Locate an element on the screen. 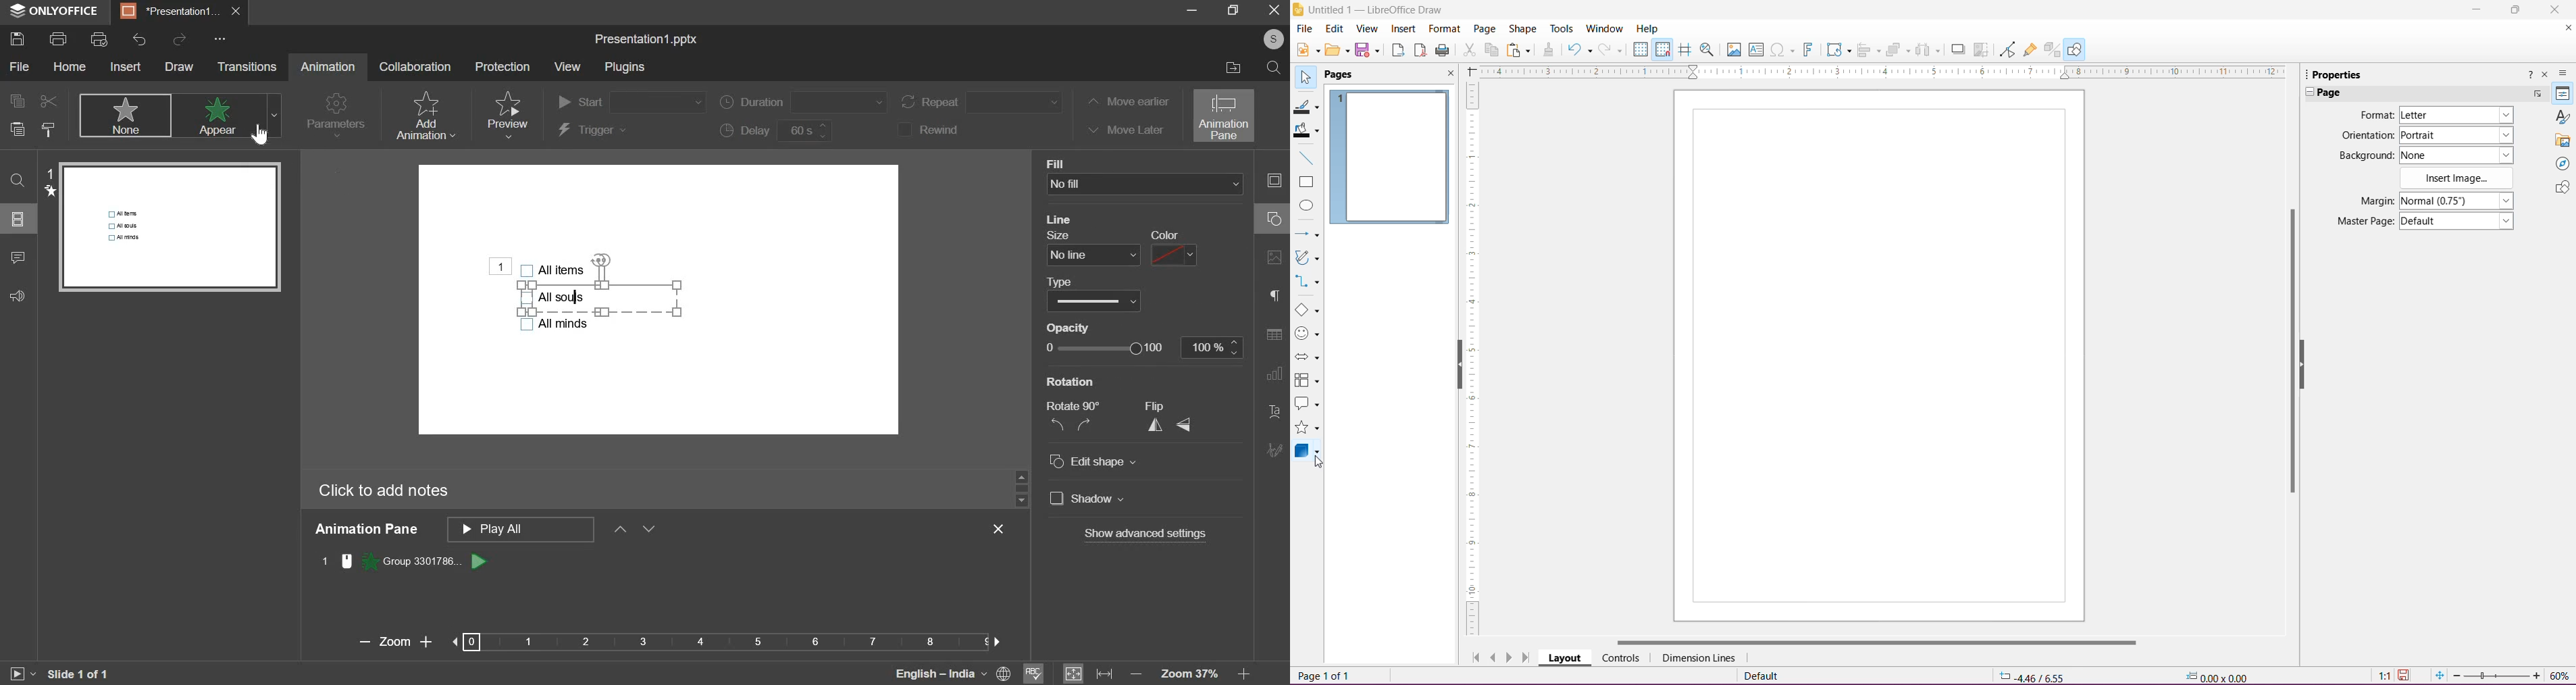 The width and height of the screenshot is (2576, 700). Scroll to previous page is located at coordinates (1493, 657).